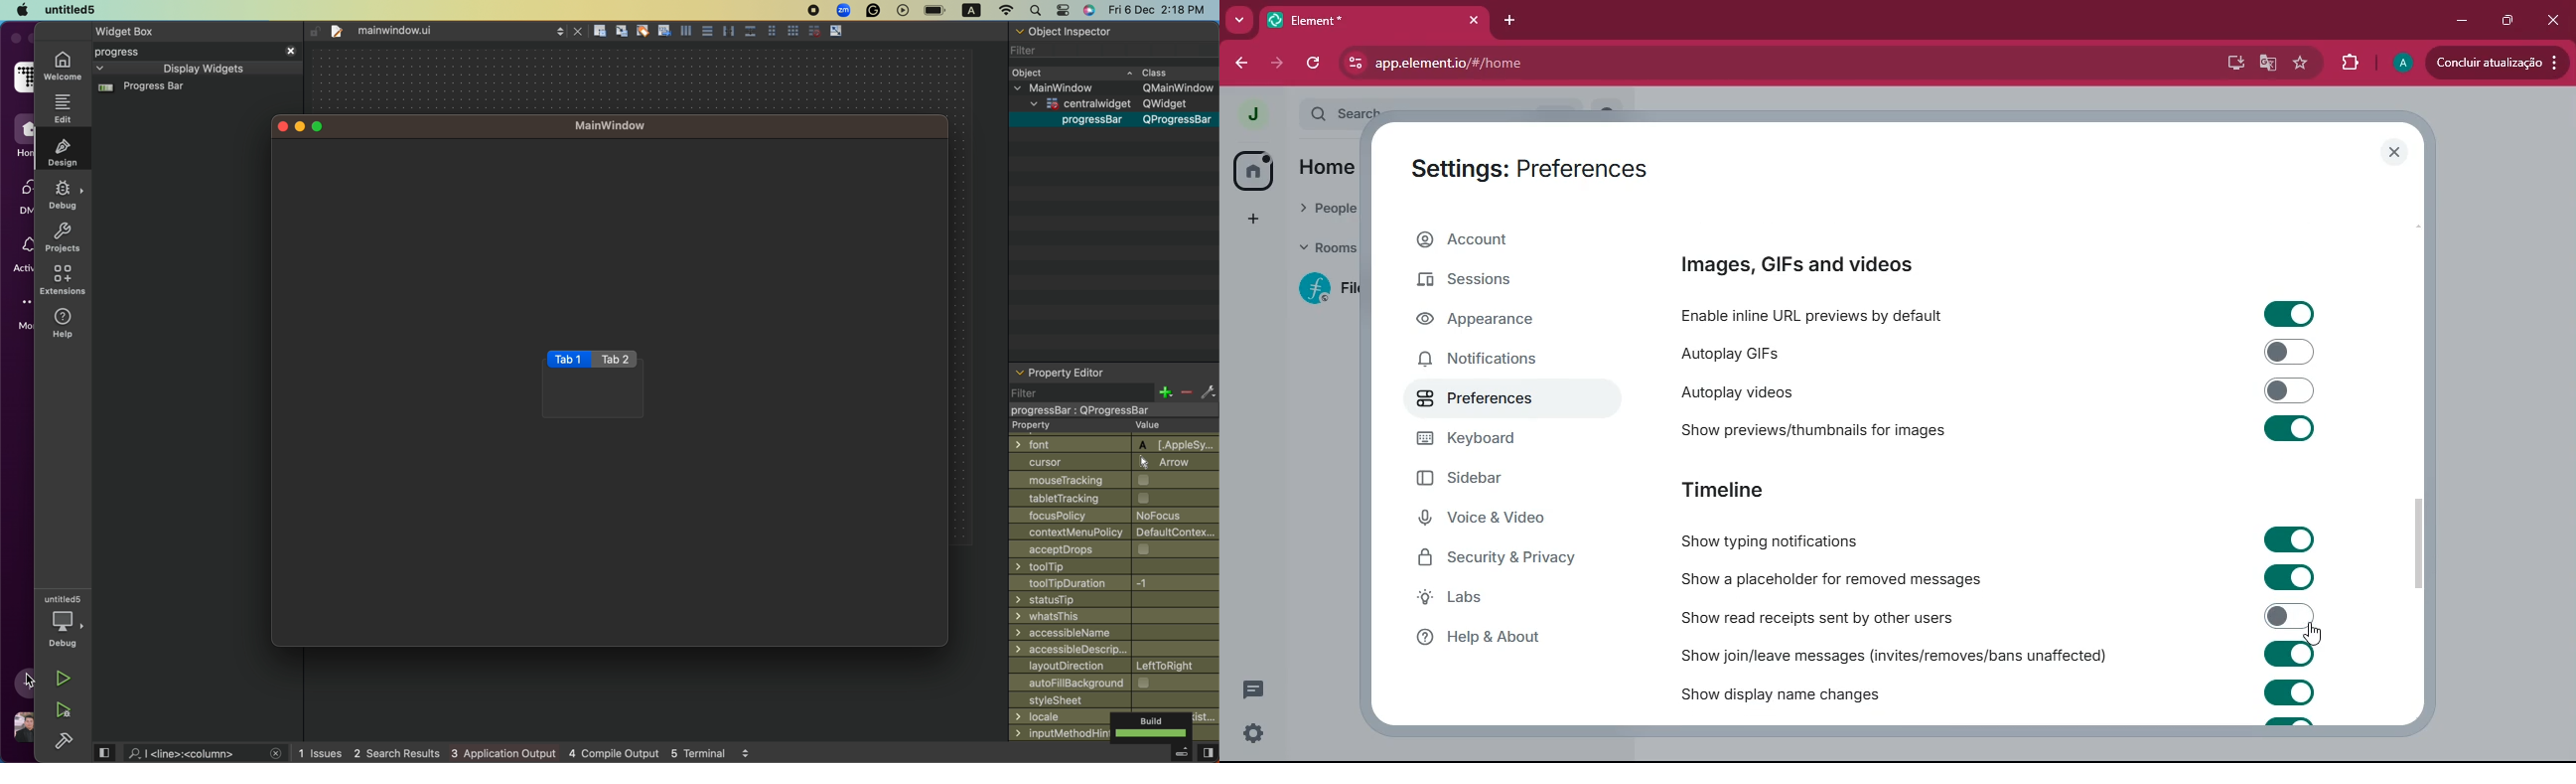 The height and width of the screenshot is (784, 2576). What do you see at coordinates (2290, 654) in the screenshot?
I see `toggle on/off` at bounding box center [2290, 654].